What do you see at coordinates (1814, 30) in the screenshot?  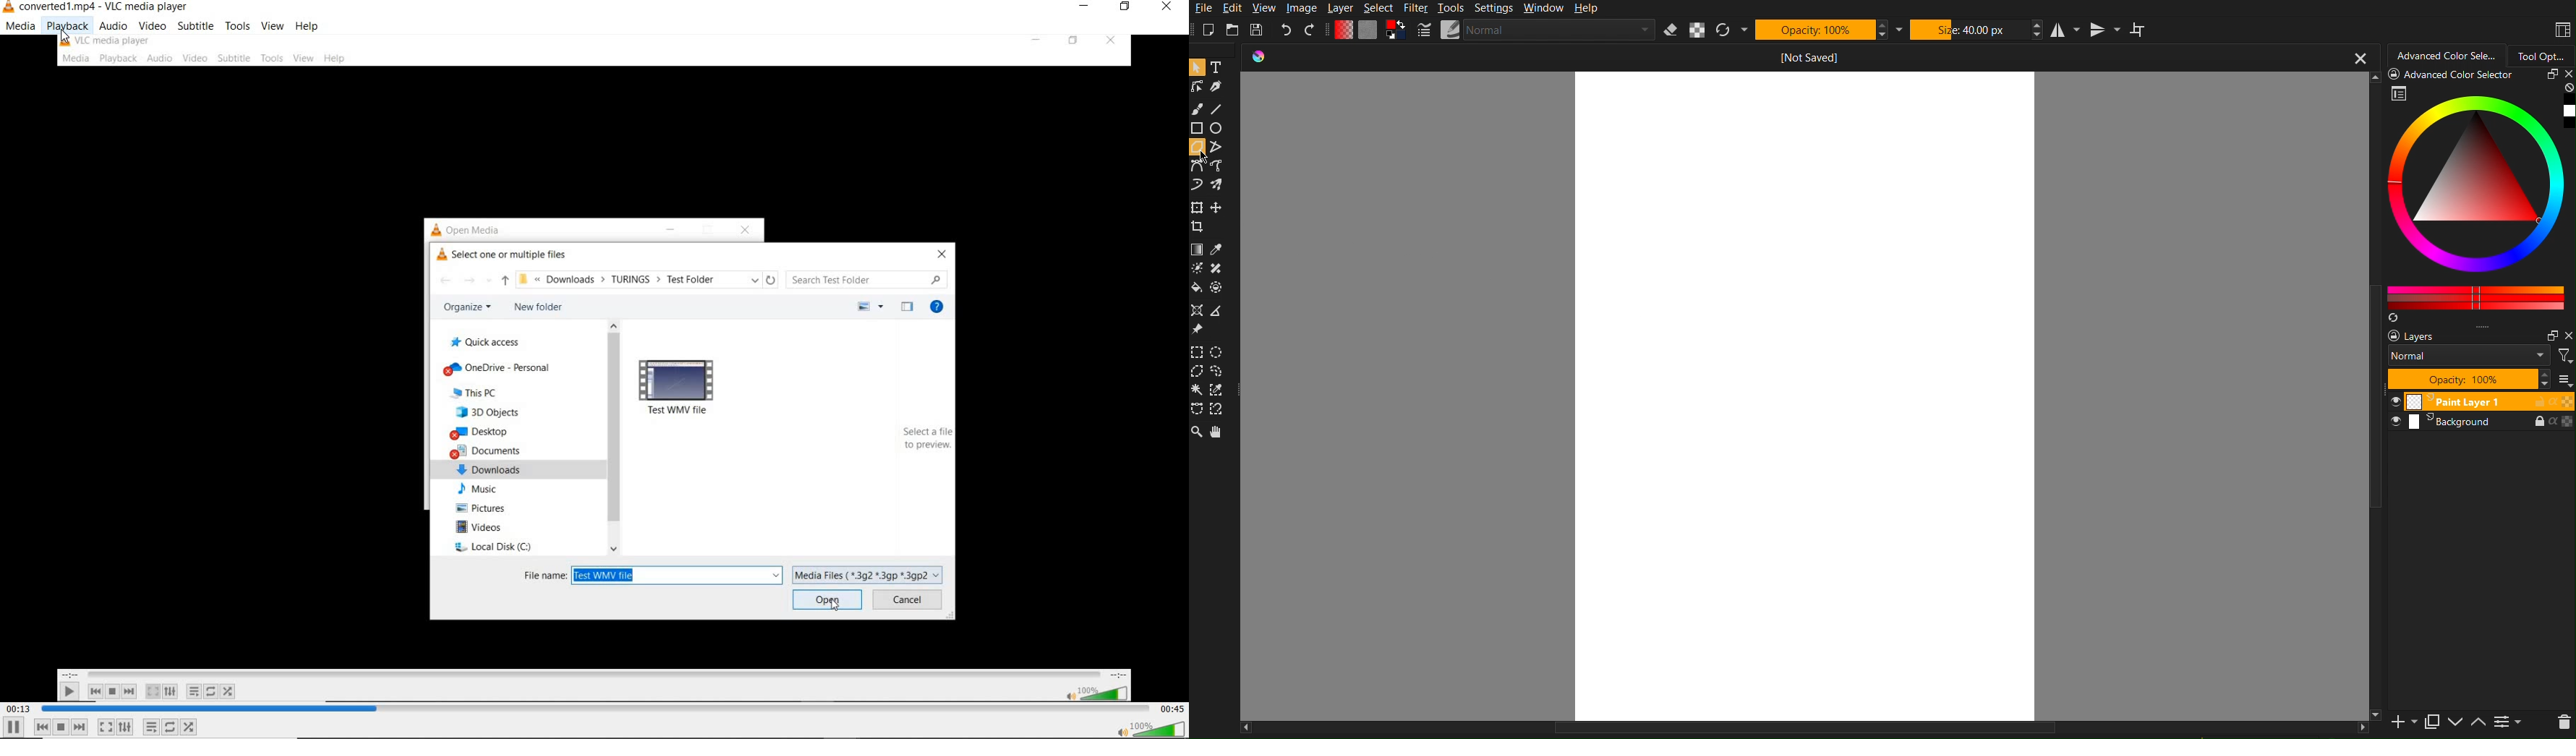 I see `Opacity: 100%` at bounding box center [1814, 30].